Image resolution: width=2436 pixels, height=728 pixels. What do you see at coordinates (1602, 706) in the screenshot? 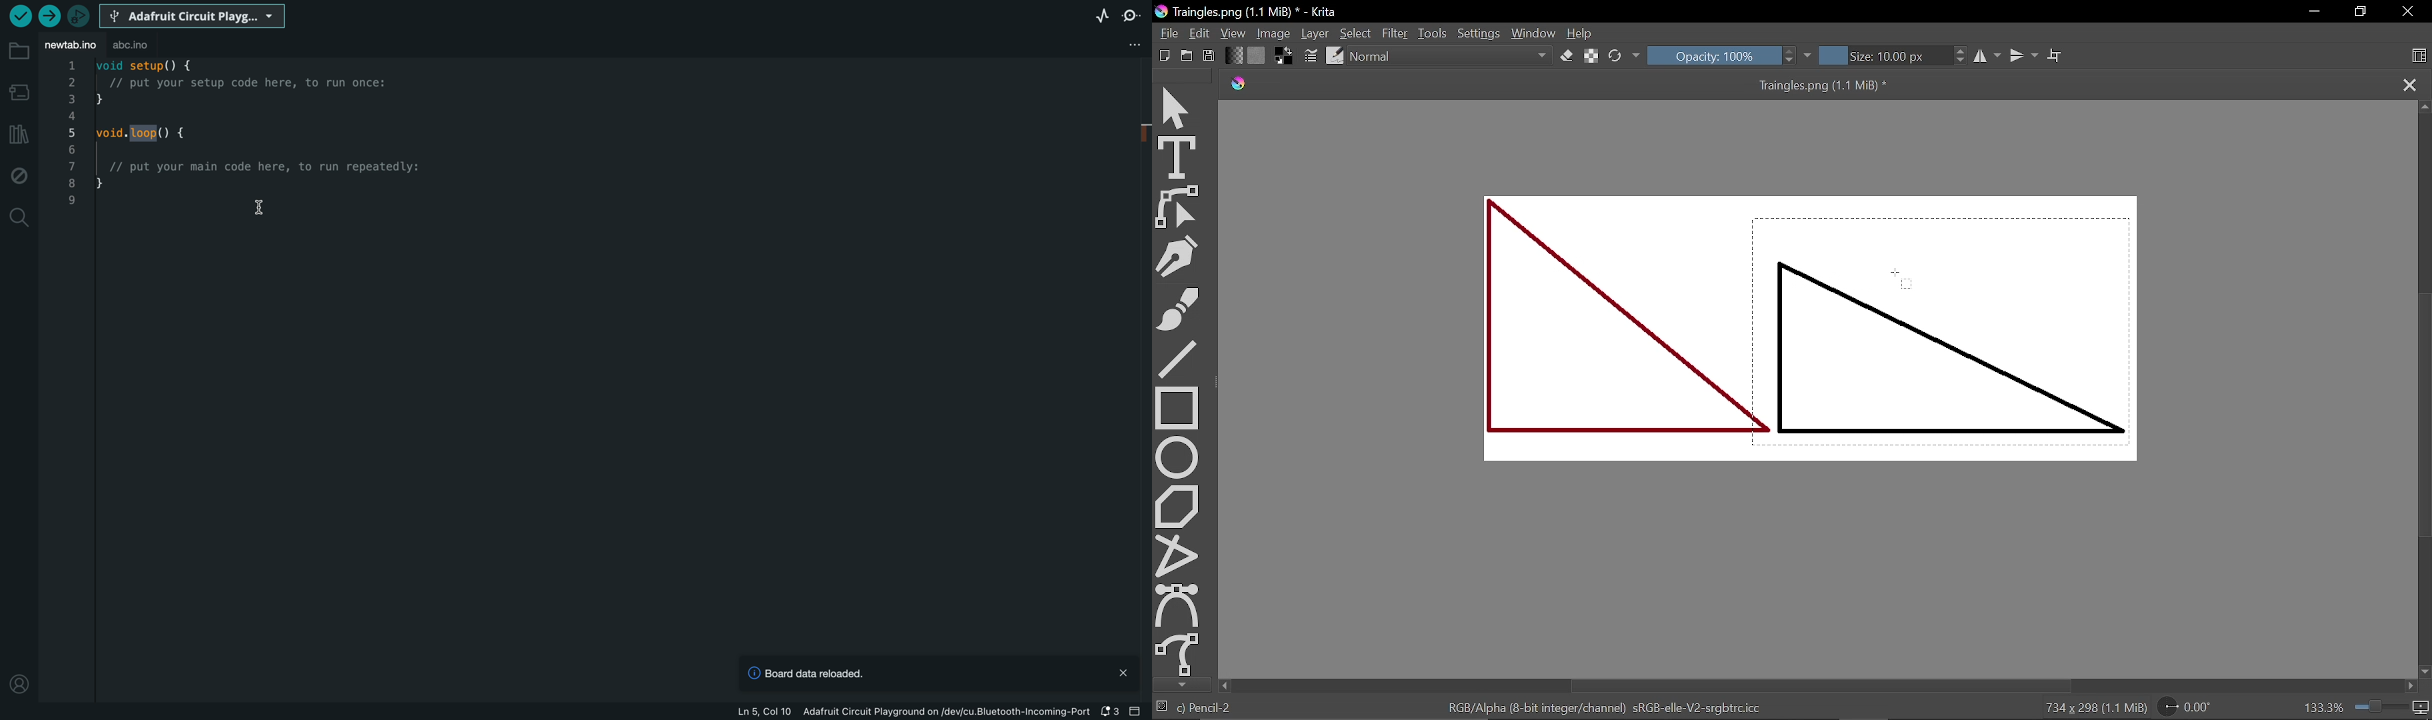
I see `RGB/Alpha (8-bit integer/channel) sRGB-elle-V2-srgbtrc.icc` at bounding box center [1602, 706].